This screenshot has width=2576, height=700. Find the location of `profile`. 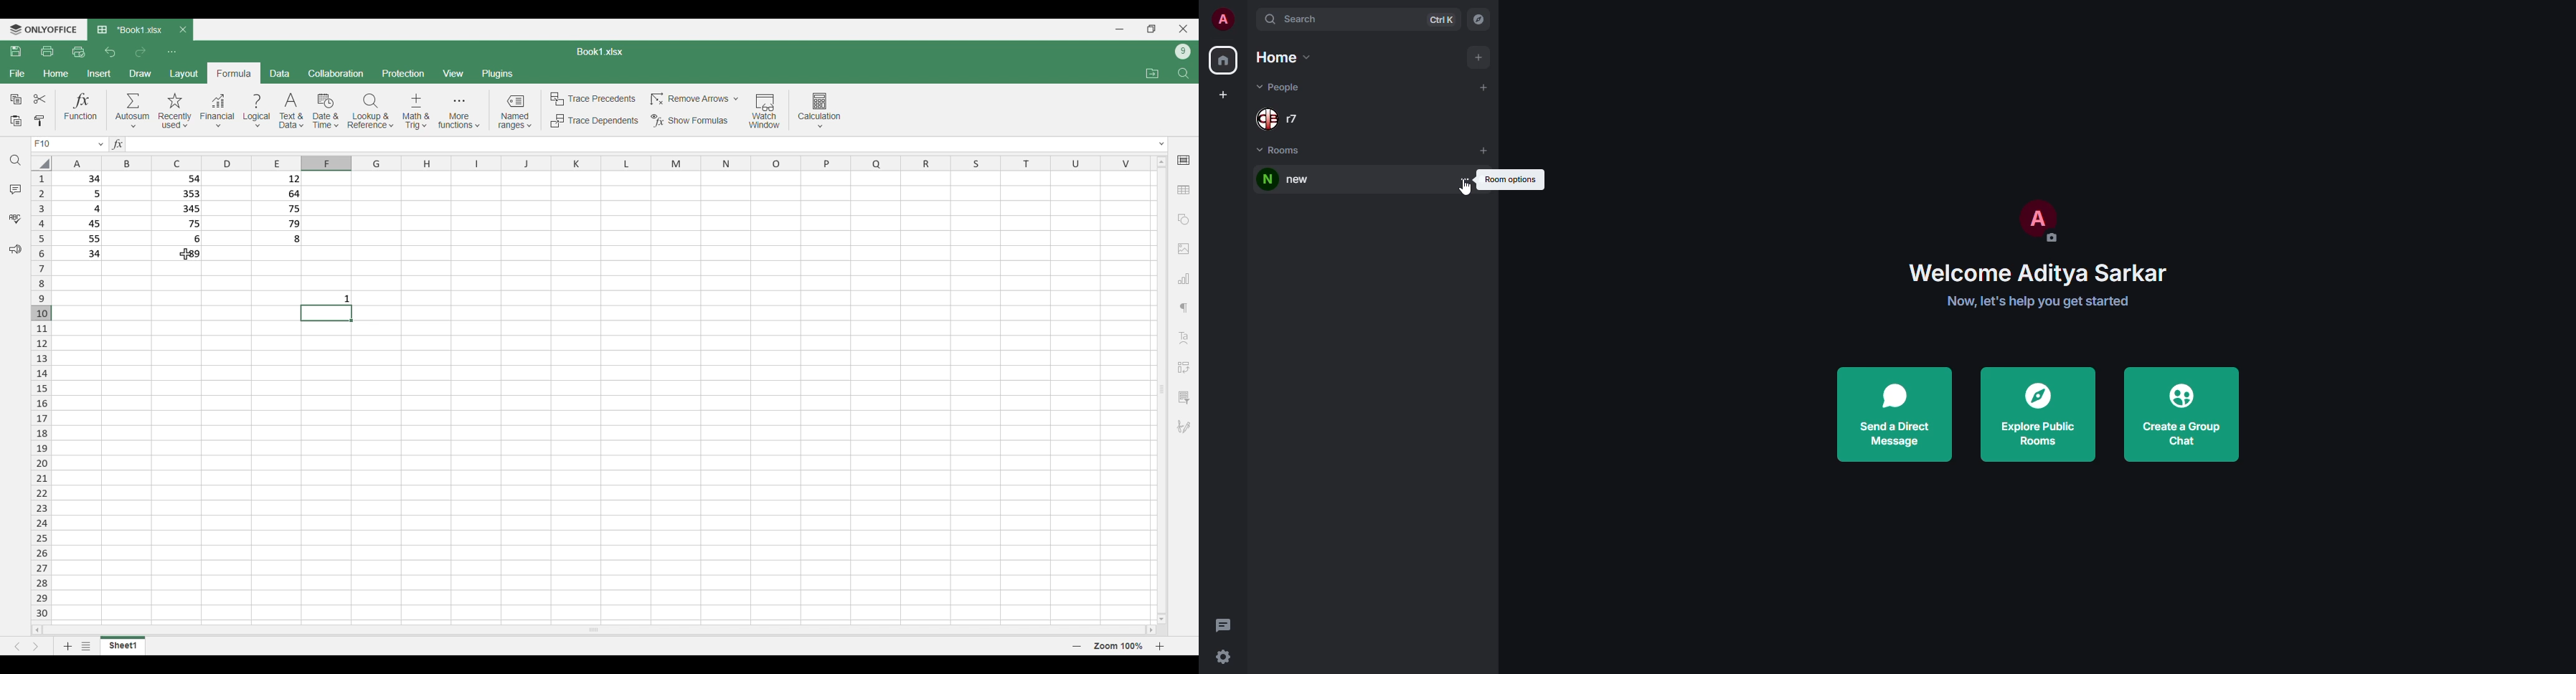

profile is located at coordinates (2036, 222).